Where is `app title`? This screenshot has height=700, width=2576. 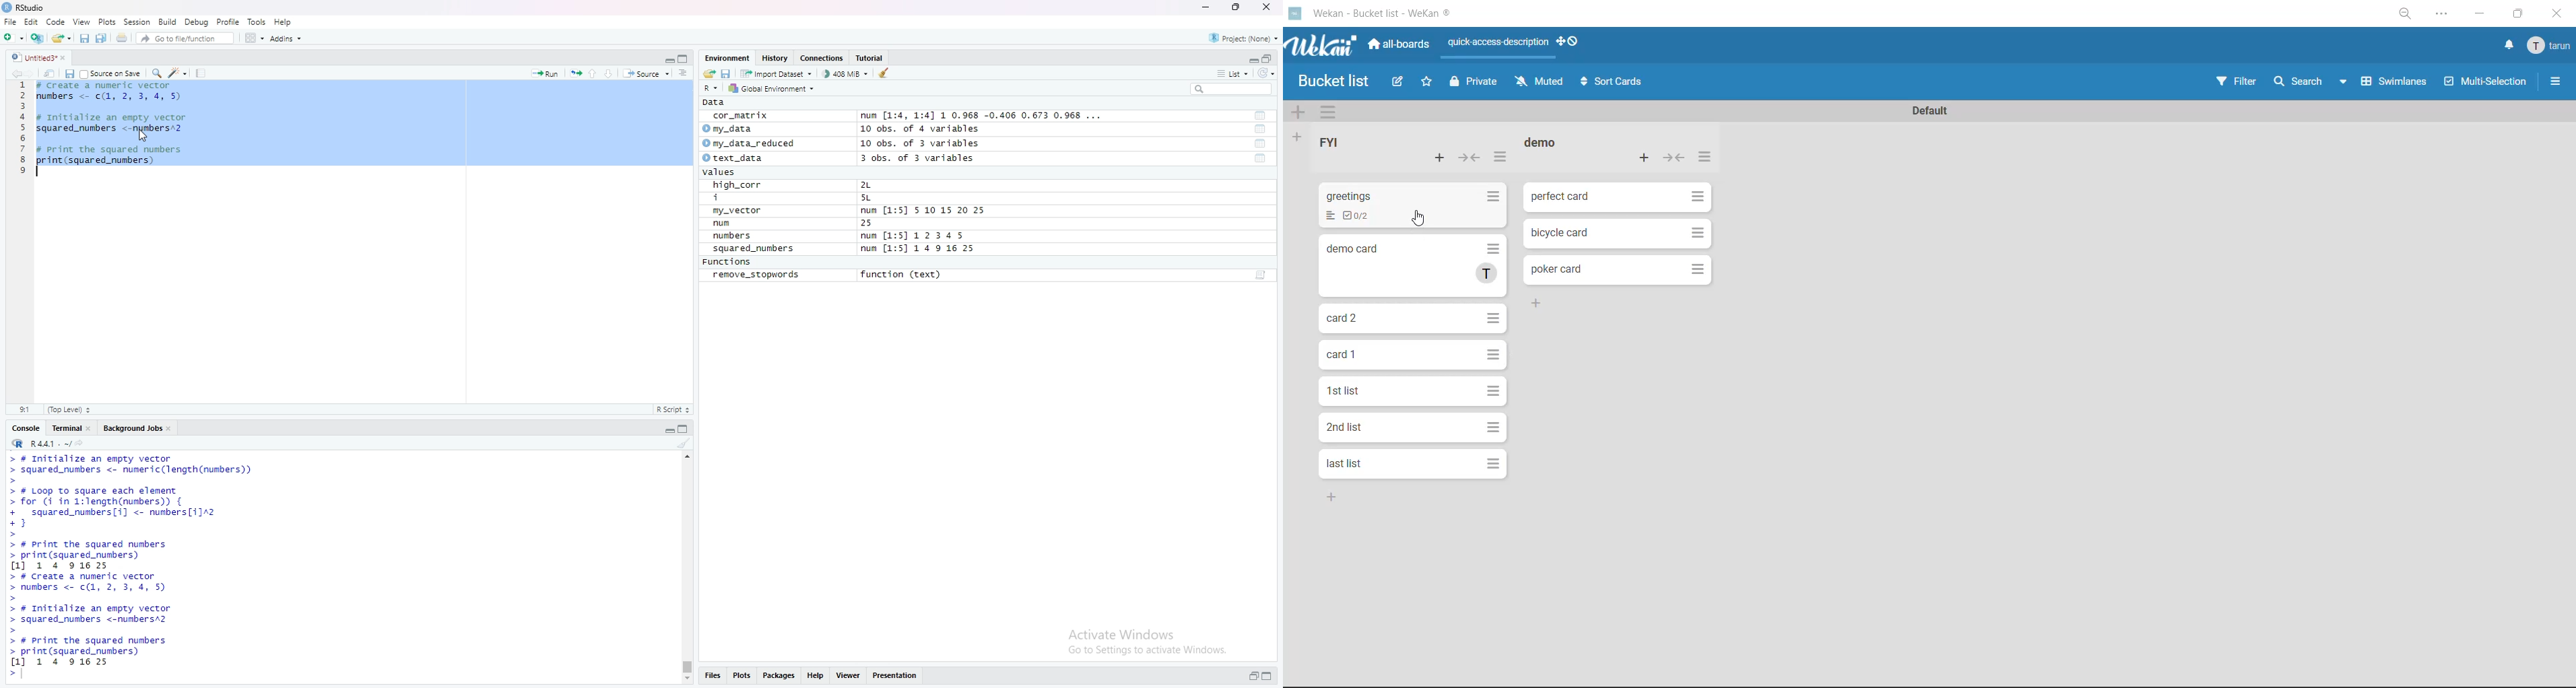
app title is located at coordinates (1377, 13).